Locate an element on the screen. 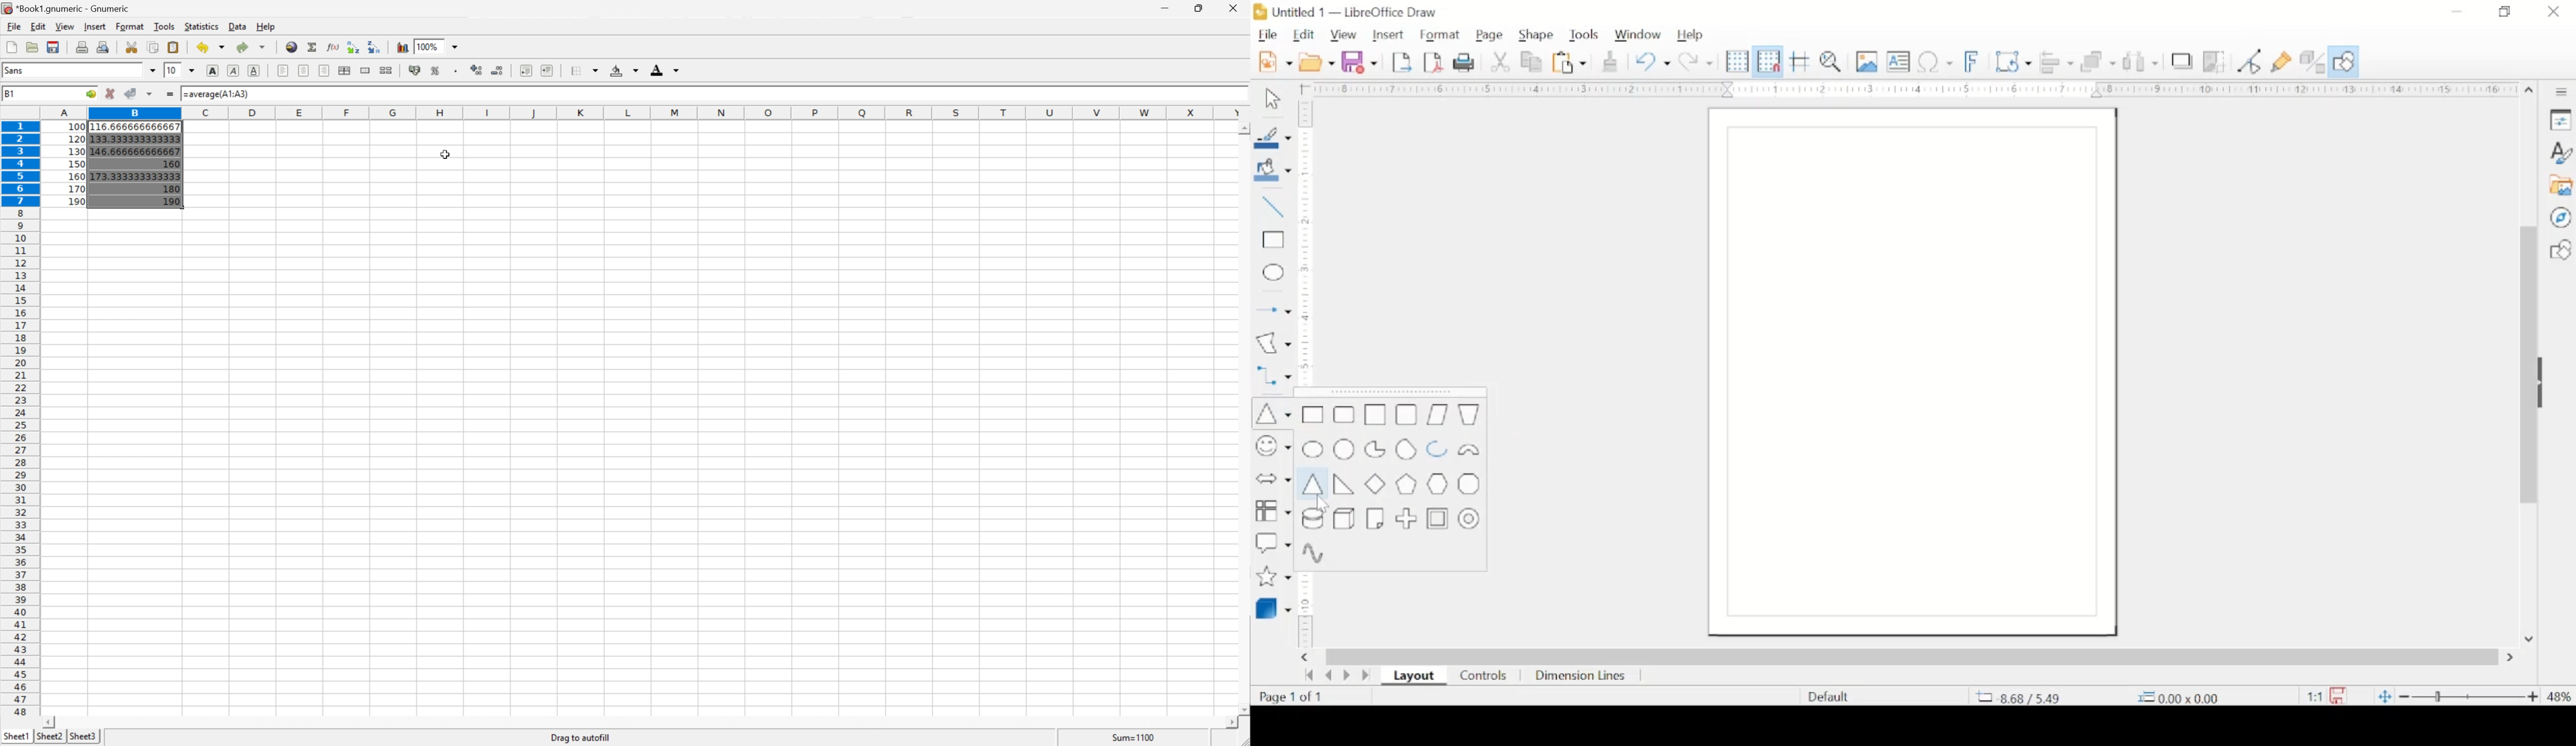 The image size is (2576, 756). square, rounded  is located at coordinates (1406, 415).